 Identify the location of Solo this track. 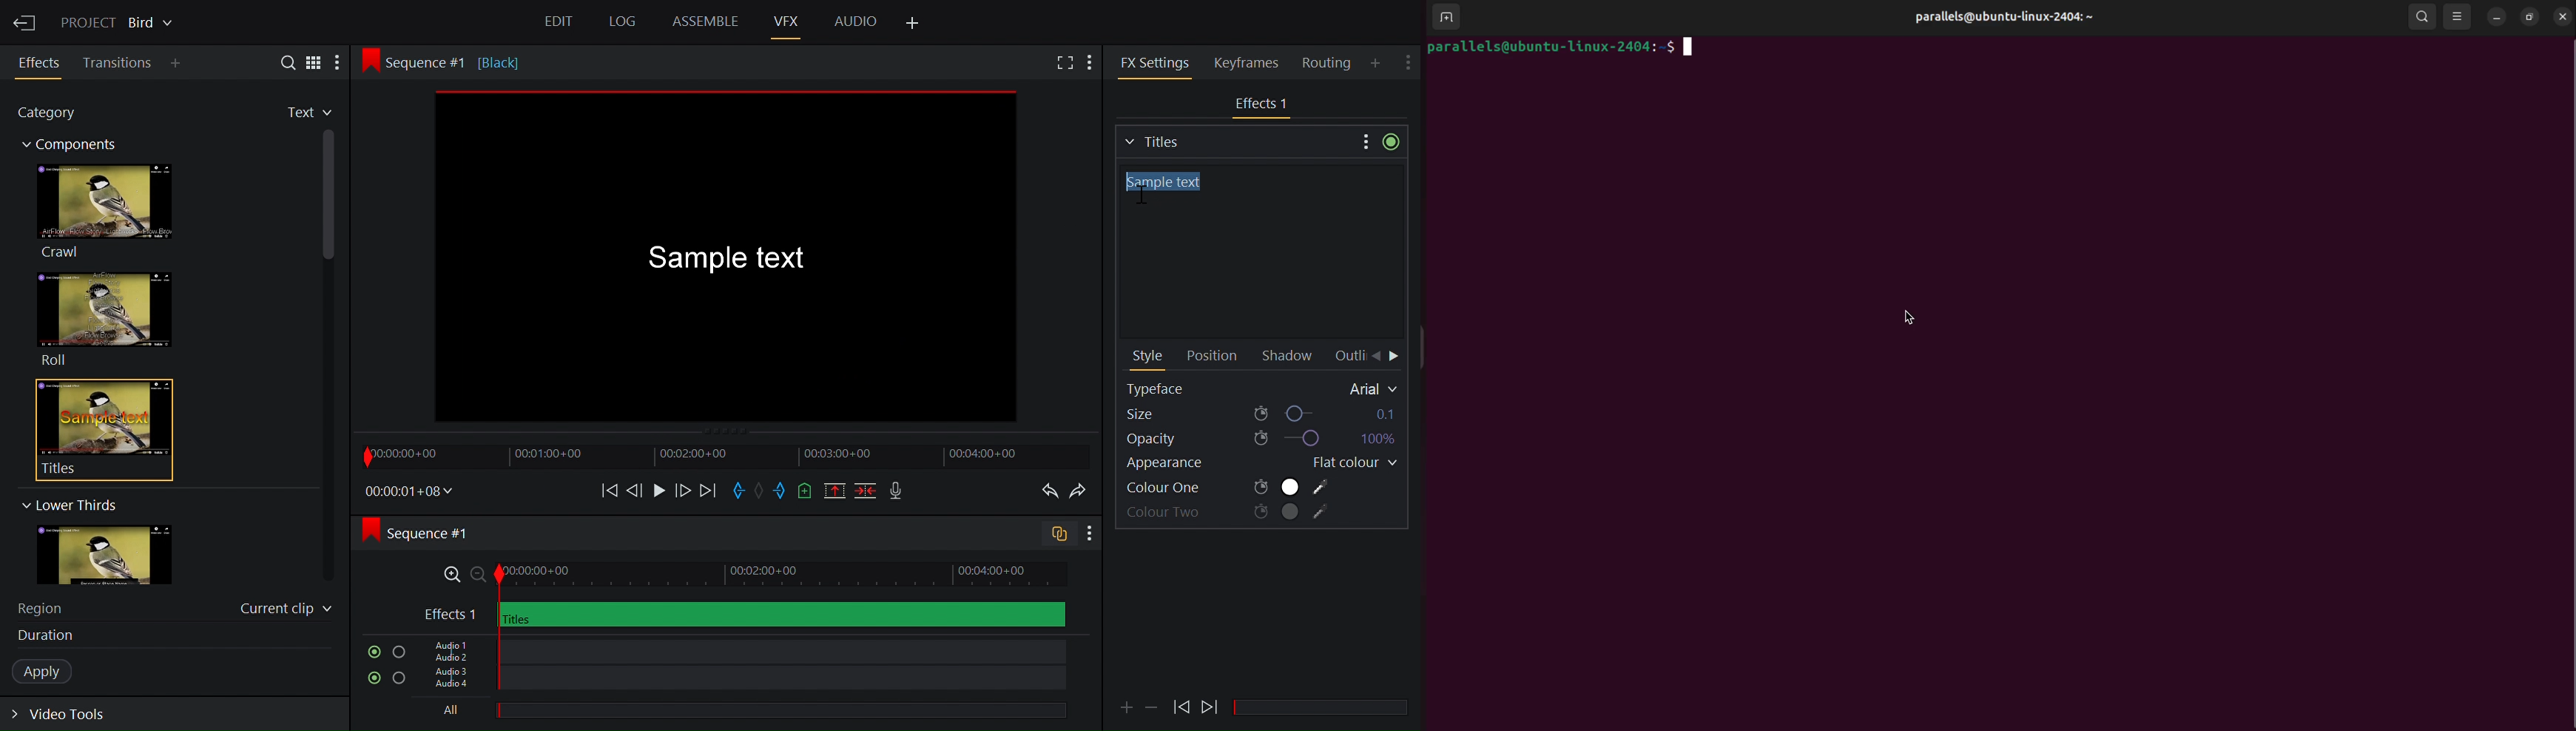
(399, 653).